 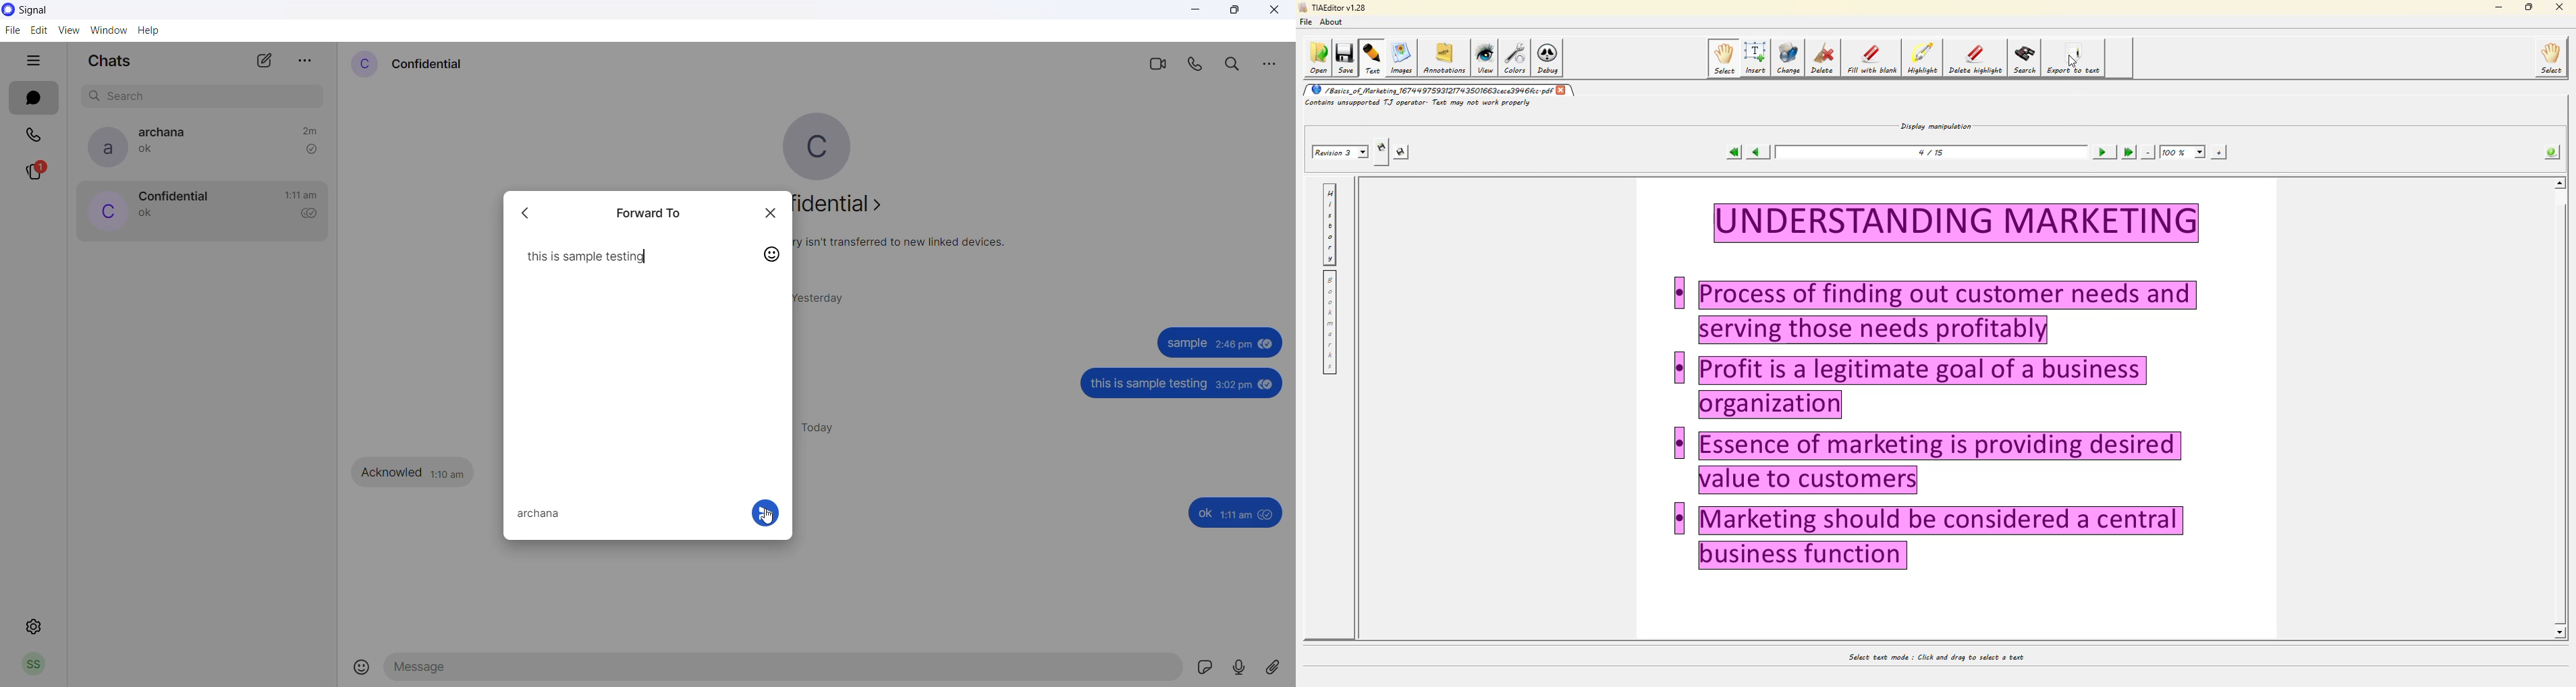 What do you see at coordinates (1238, 515) in the screenshot?
I see `1:11am` at bounding box center [1238, 515].